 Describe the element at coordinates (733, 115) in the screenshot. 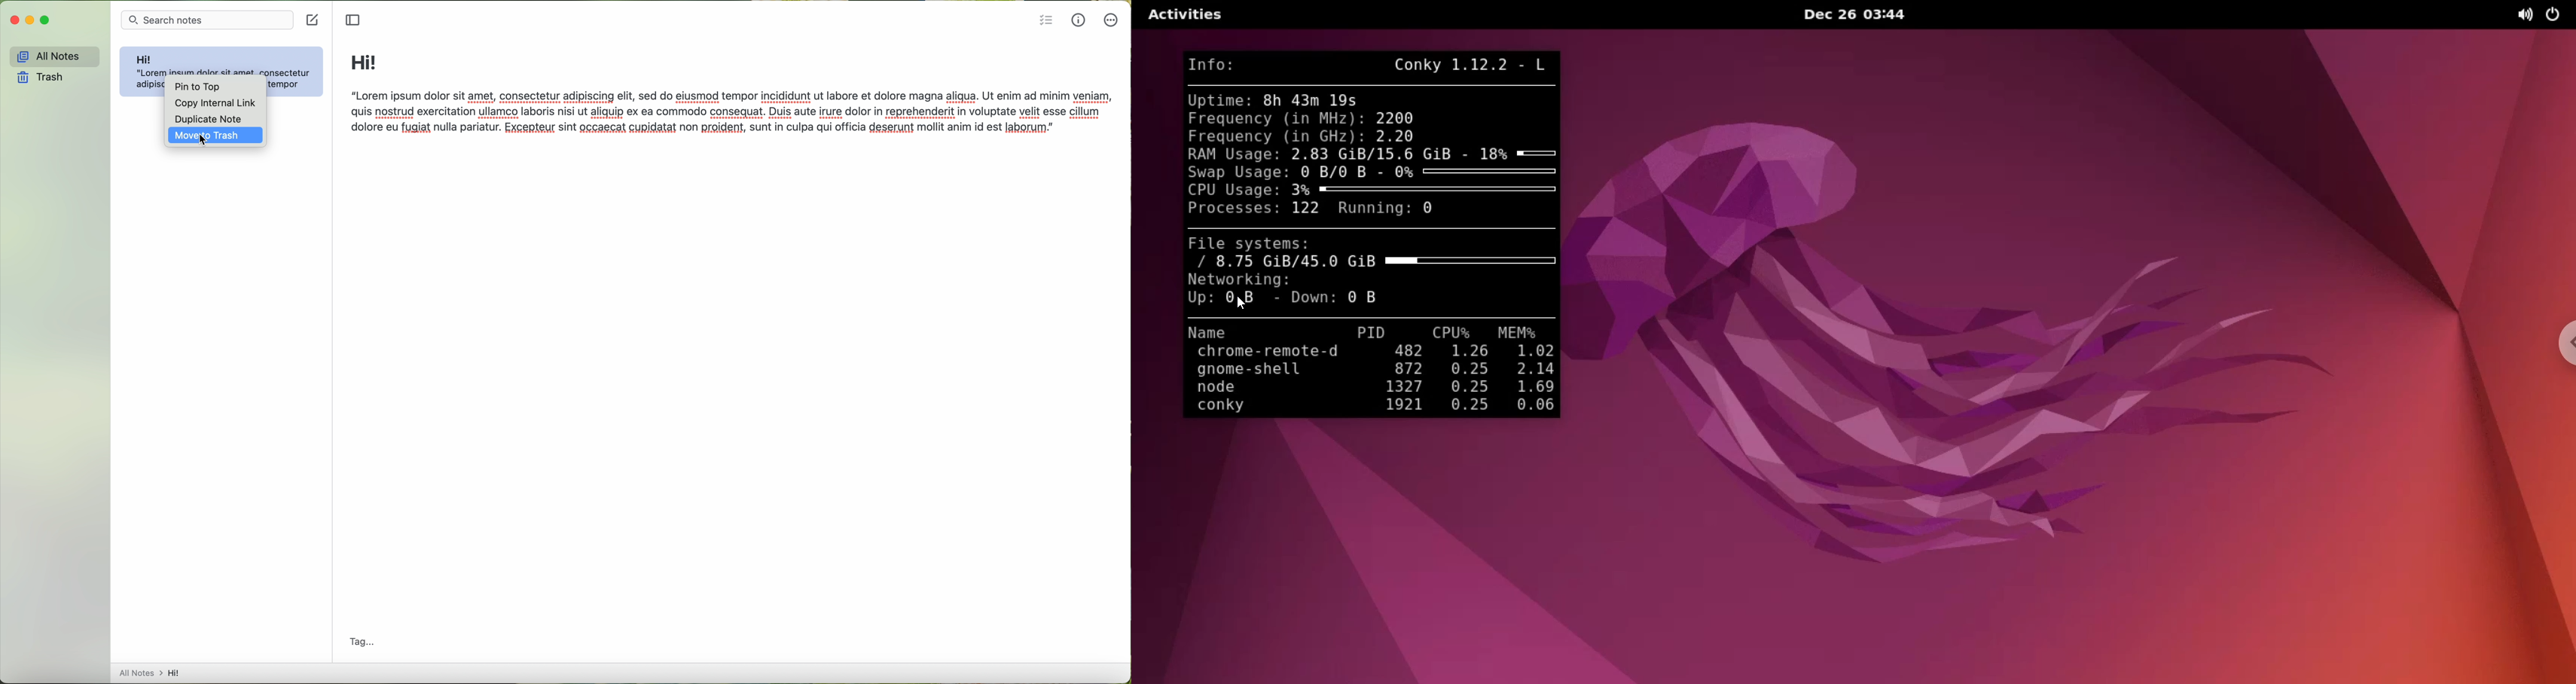

I see `body text: "Lorem ipsum dolor sit amet, consectetur adipiscing elit, sed do eiusmod tempor incididunt ut labore et dolore magna aliqua. Ut enim ad minim veniam, quis nostrud exercitation ullamco laboris nisi ut aliquip ex ea commodo consequat. Duis aute irure dolor in reprehenderit in voluptate velit esse cillum dolore eu fugiat nulla pariatur. Excepteur sint occaecat cupidatat non proident, sunt in culpa qui officia deserunt mollit anim id est laborum."` at that location.